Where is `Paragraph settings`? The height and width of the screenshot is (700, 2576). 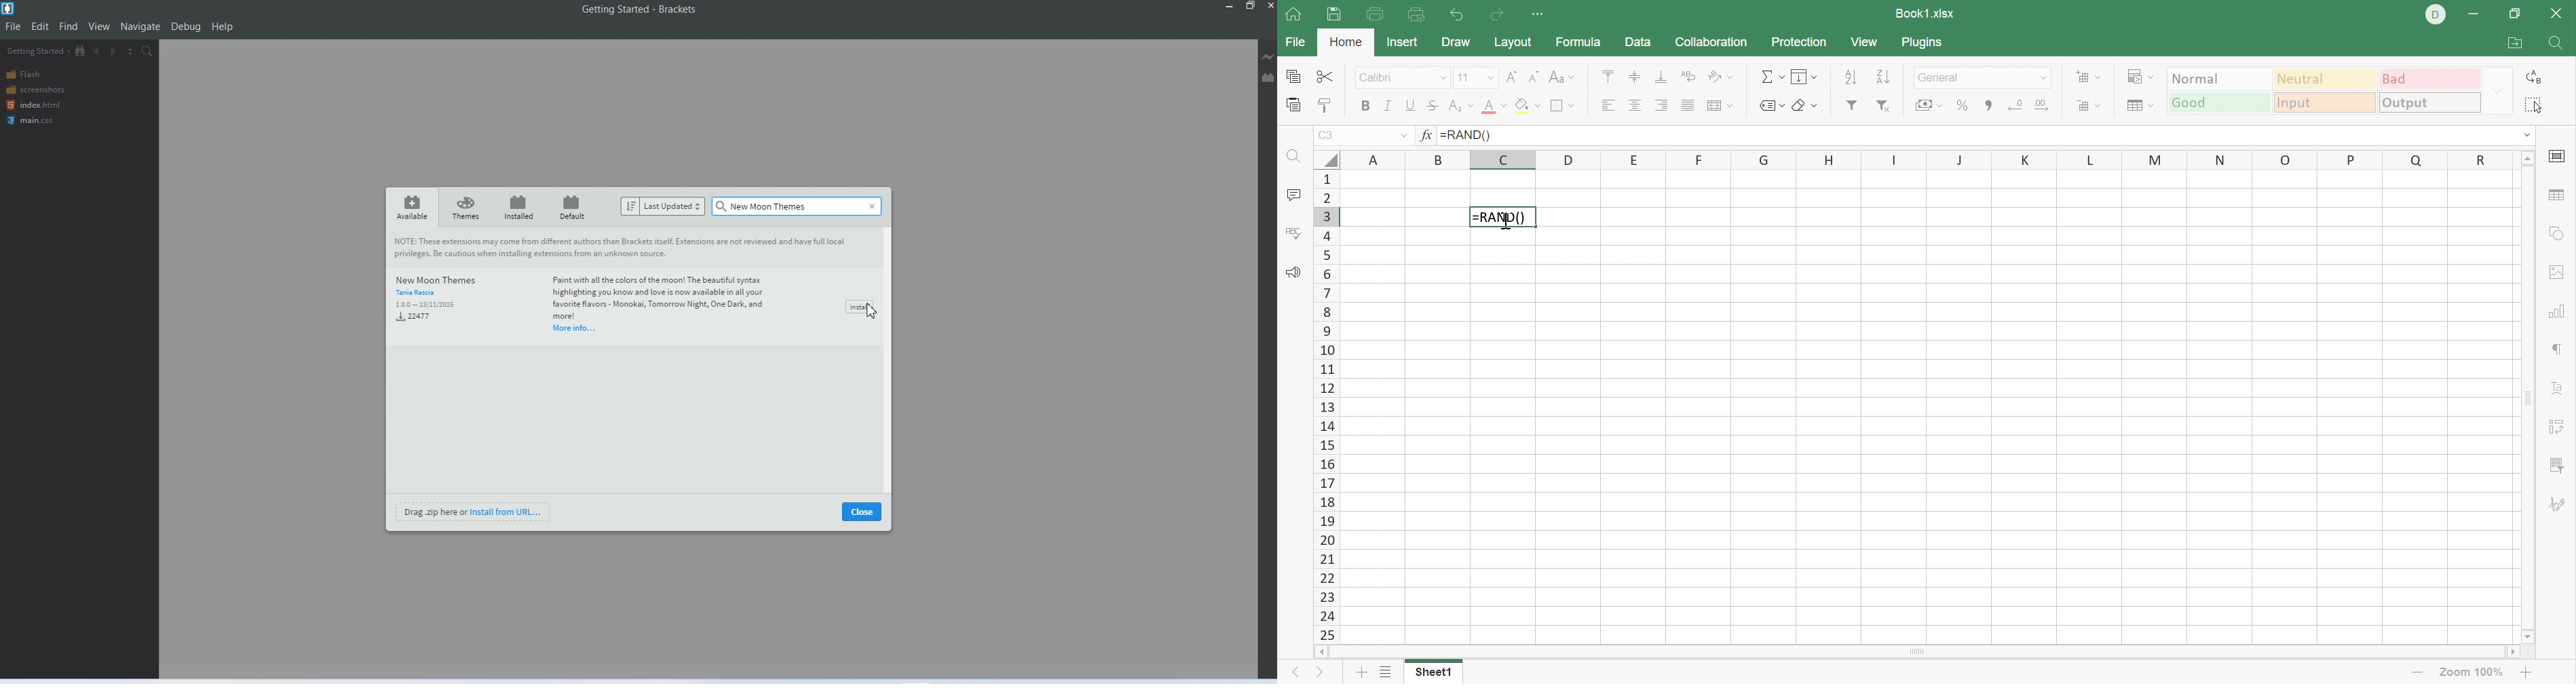 Paragraph settings is located at coordinates (2558, 348).